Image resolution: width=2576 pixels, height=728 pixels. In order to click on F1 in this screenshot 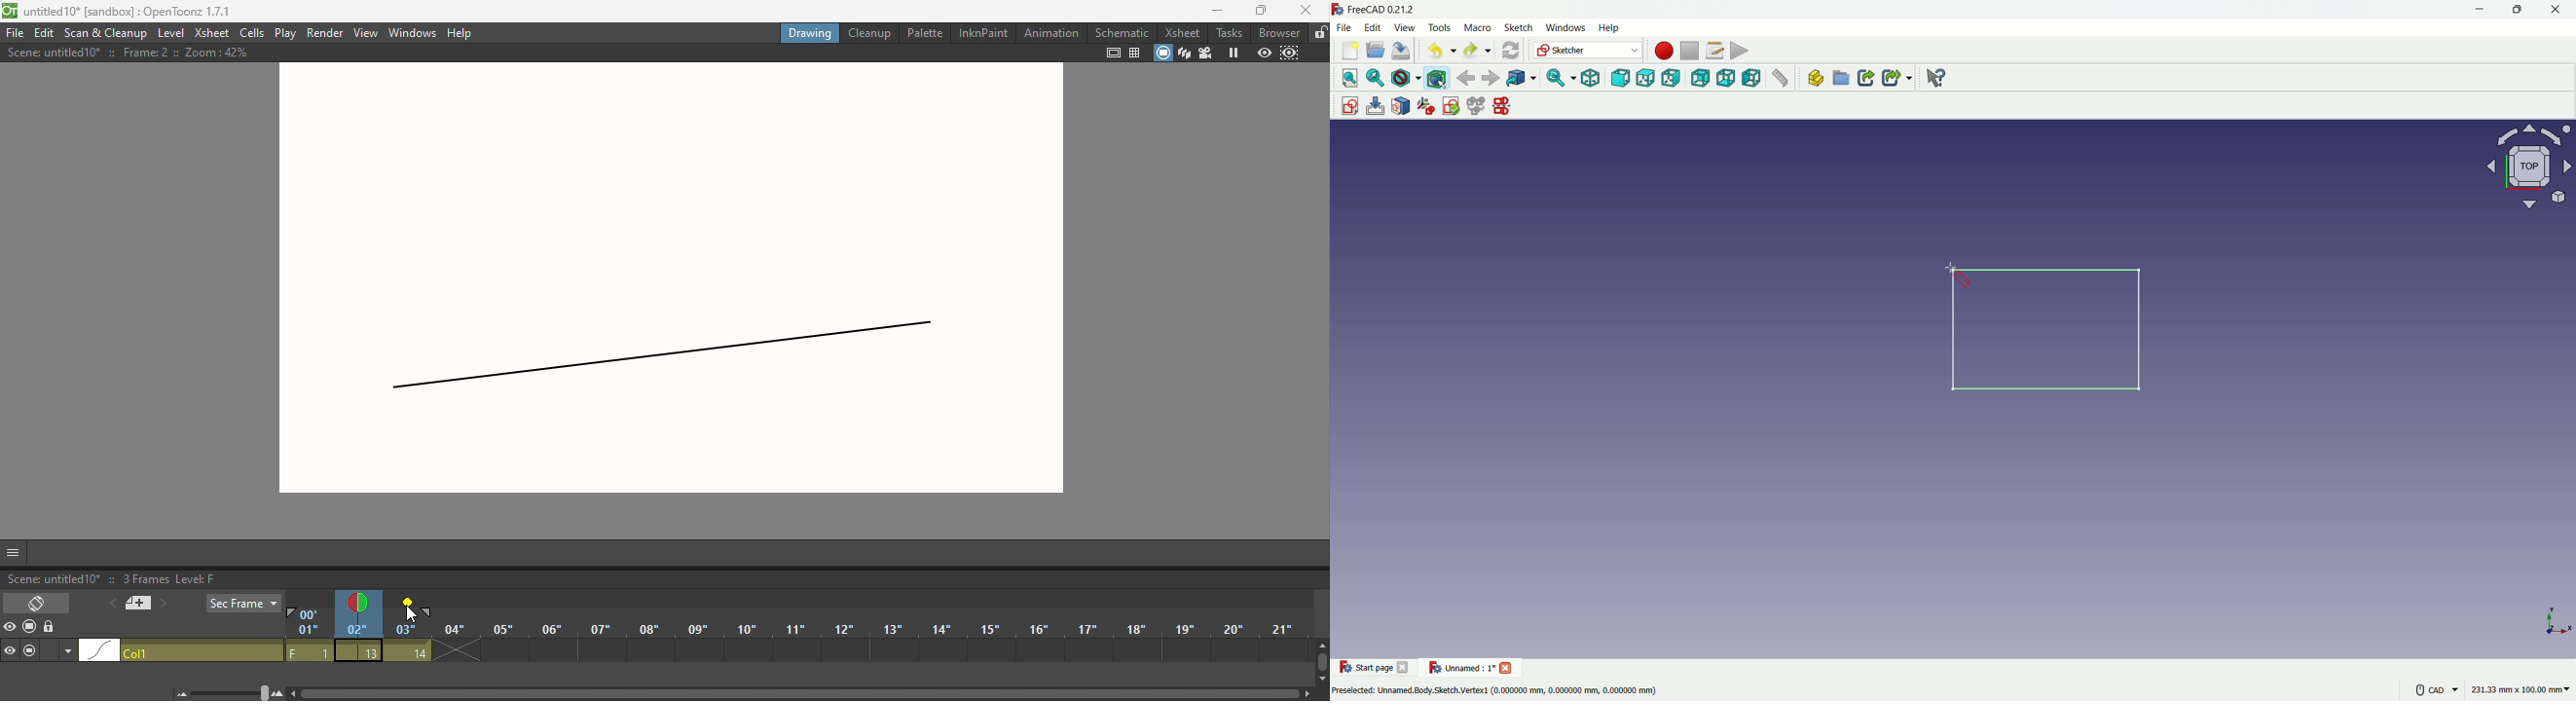, I will do `click(310, 651)`.